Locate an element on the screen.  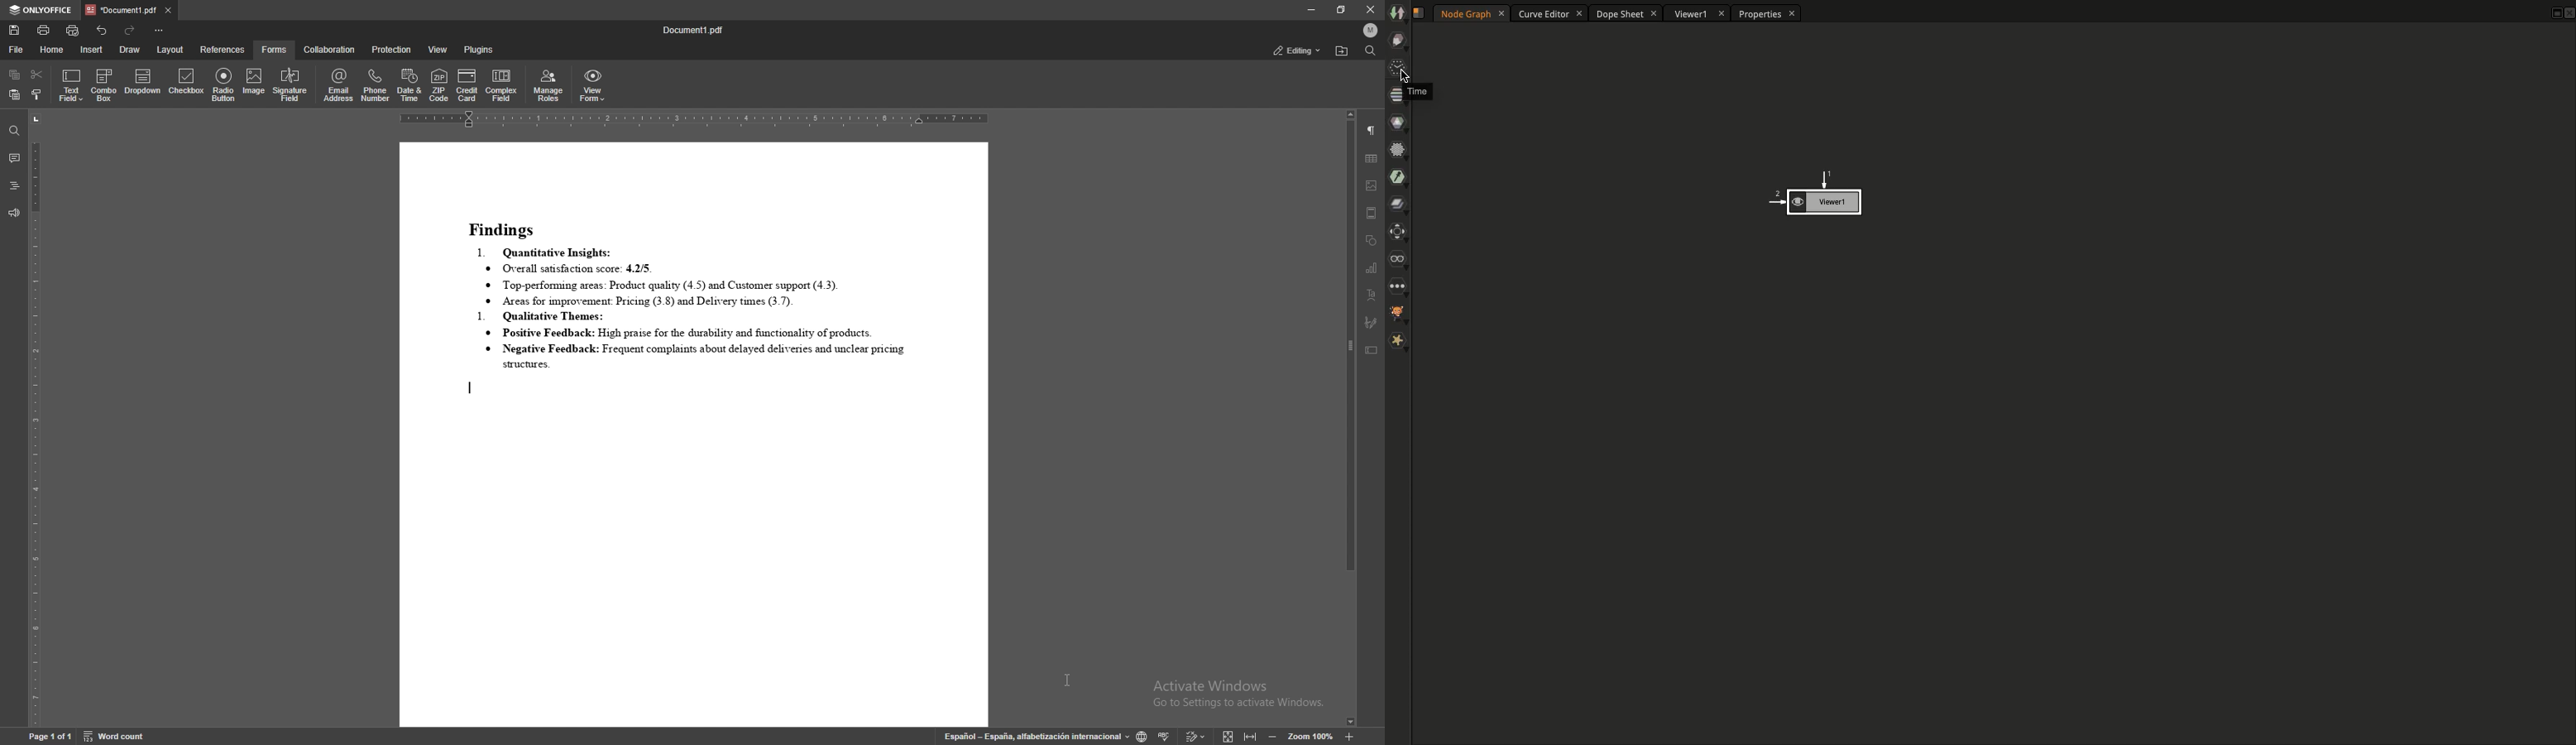
forms is located at coordinates (275, 49).